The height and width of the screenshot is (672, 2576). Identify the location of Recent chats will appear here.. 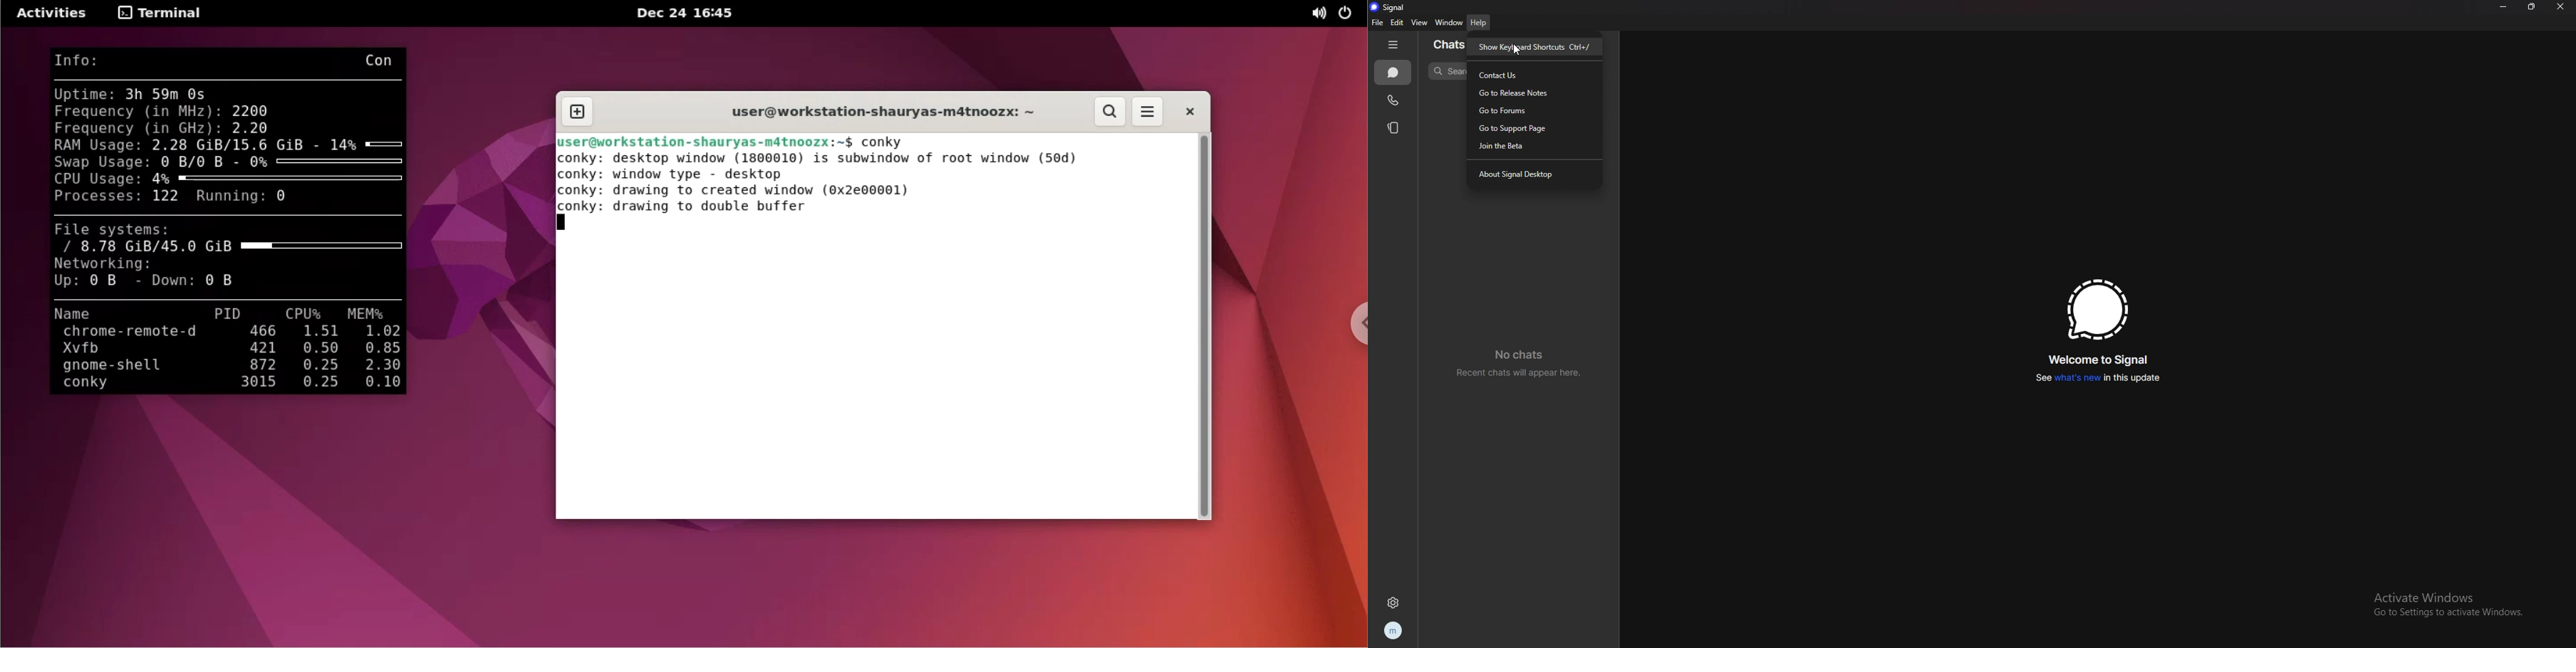
(1525, 374).